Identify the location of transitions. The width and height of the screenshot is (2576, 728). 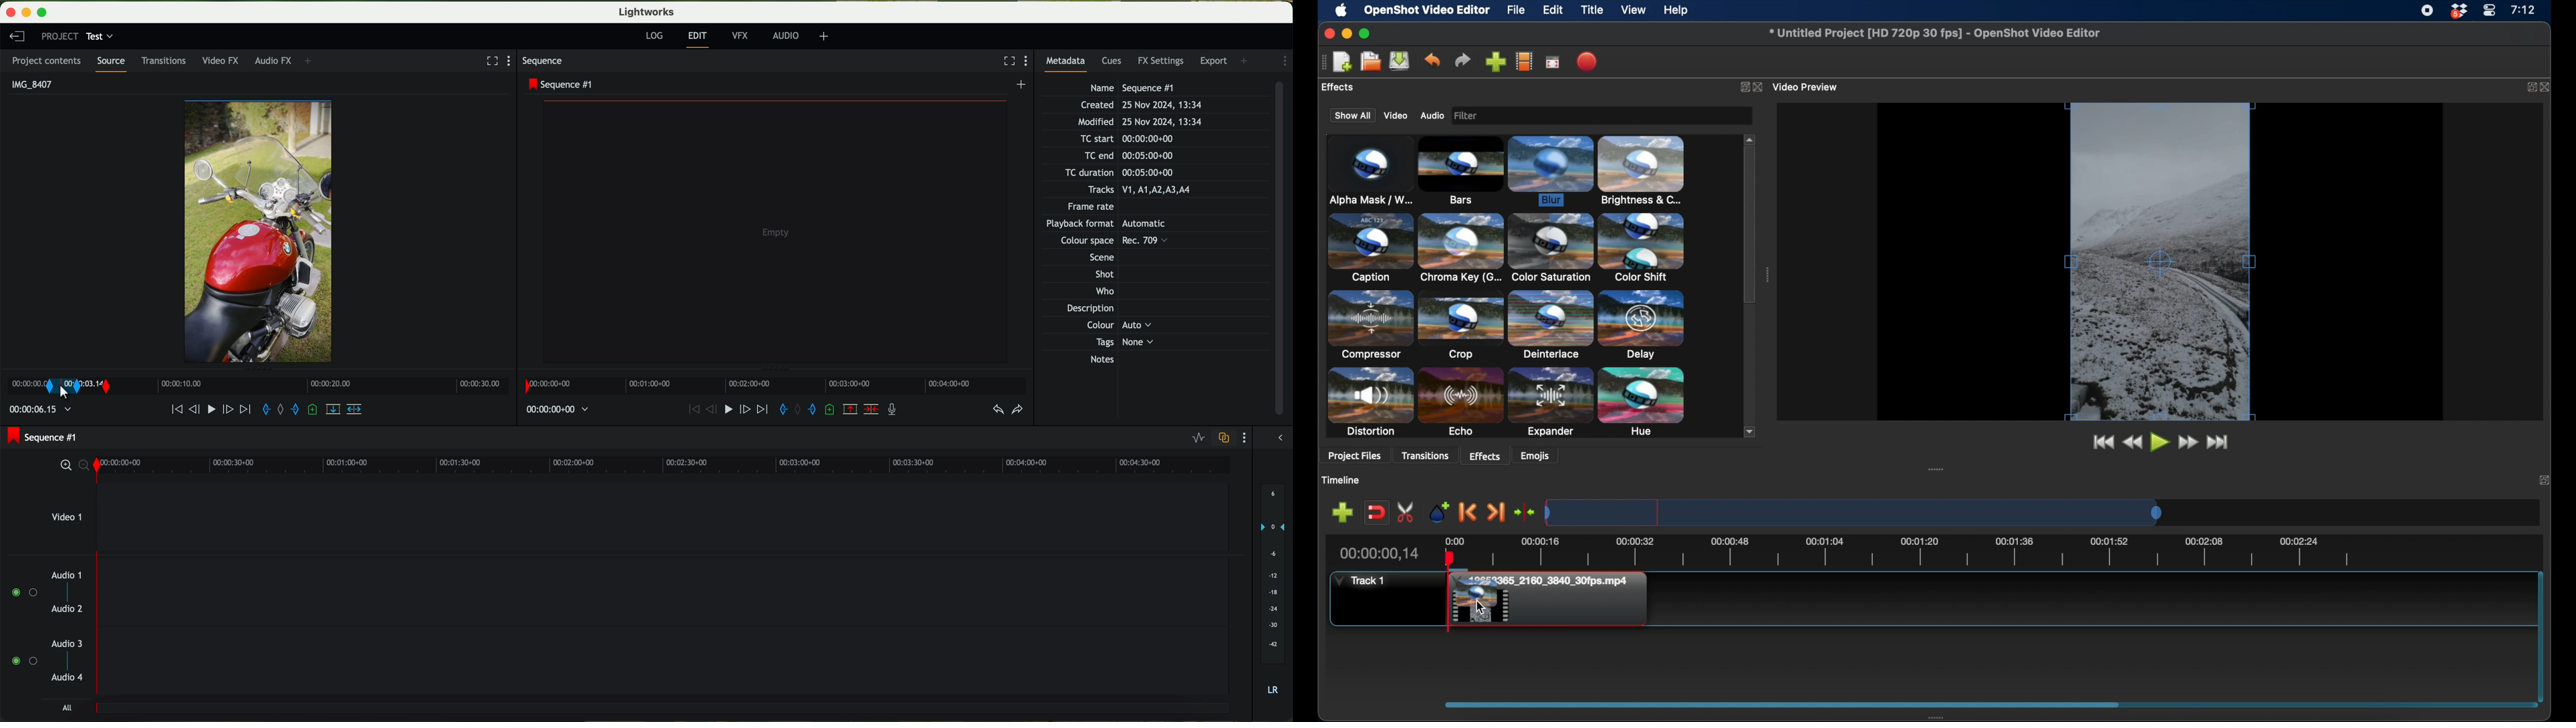
(166, 60).